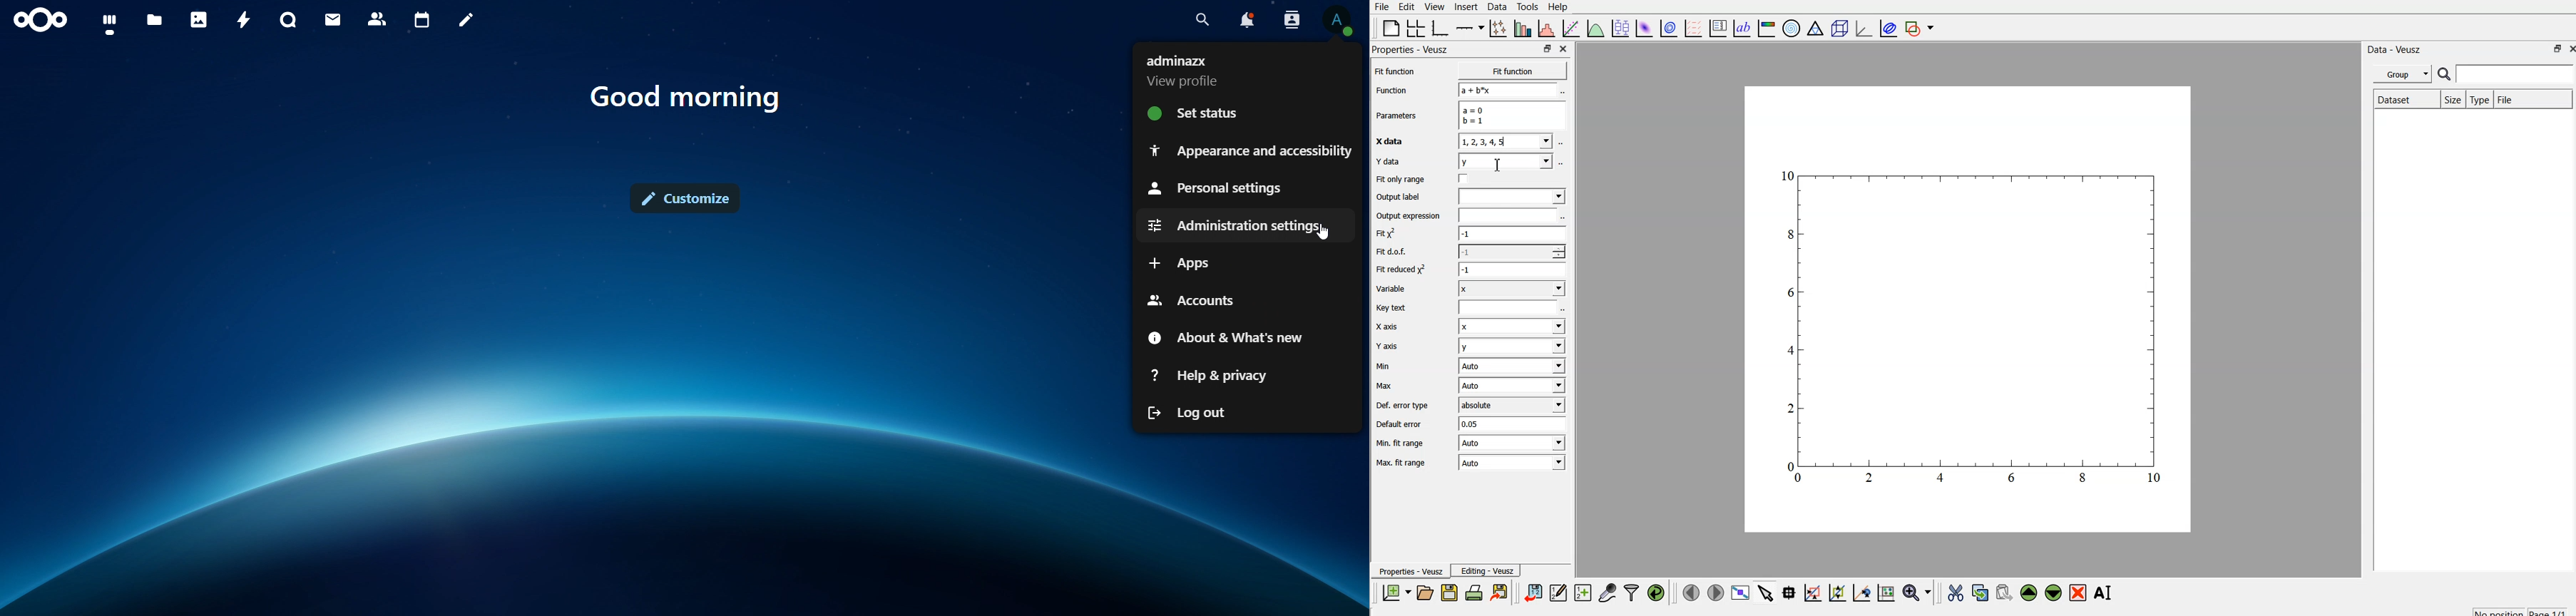 The image size is (2576, 616). I want to click on contact, so click(380, 20).